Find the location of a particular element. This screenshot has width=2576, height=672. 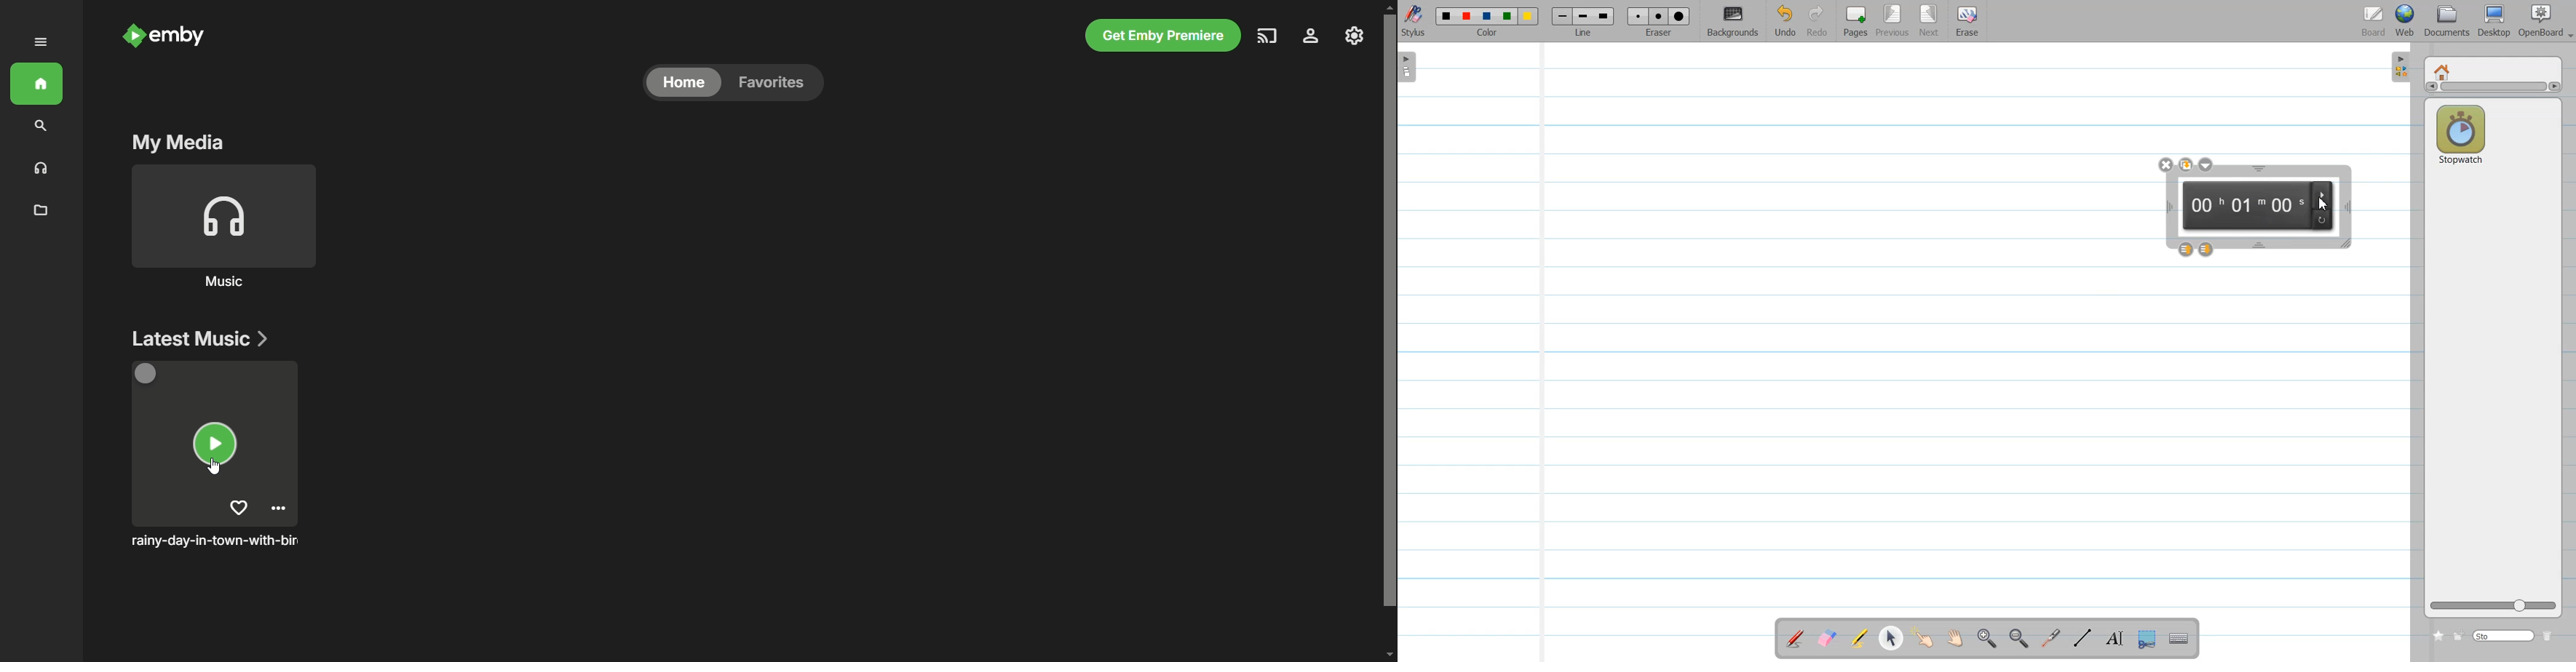

Time window width adjustment is located at coordinates (2166, 208).